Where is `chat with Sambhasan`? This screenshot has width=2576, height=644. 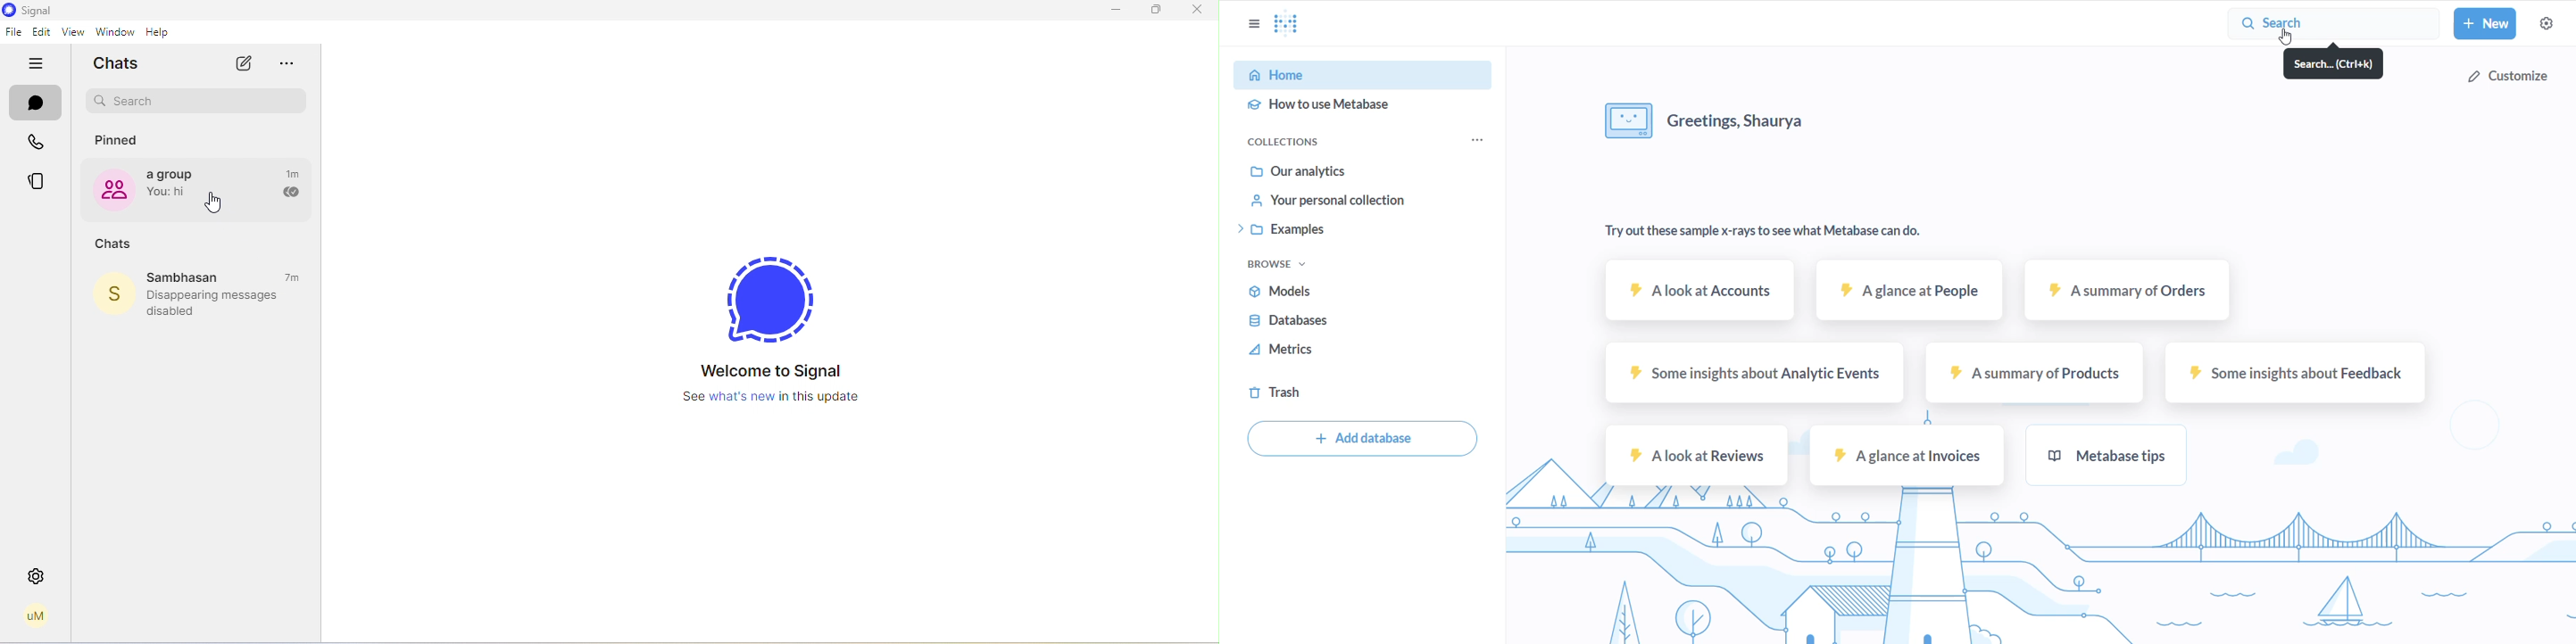
chat with Sambhasan is located at coordinates (227, 277).